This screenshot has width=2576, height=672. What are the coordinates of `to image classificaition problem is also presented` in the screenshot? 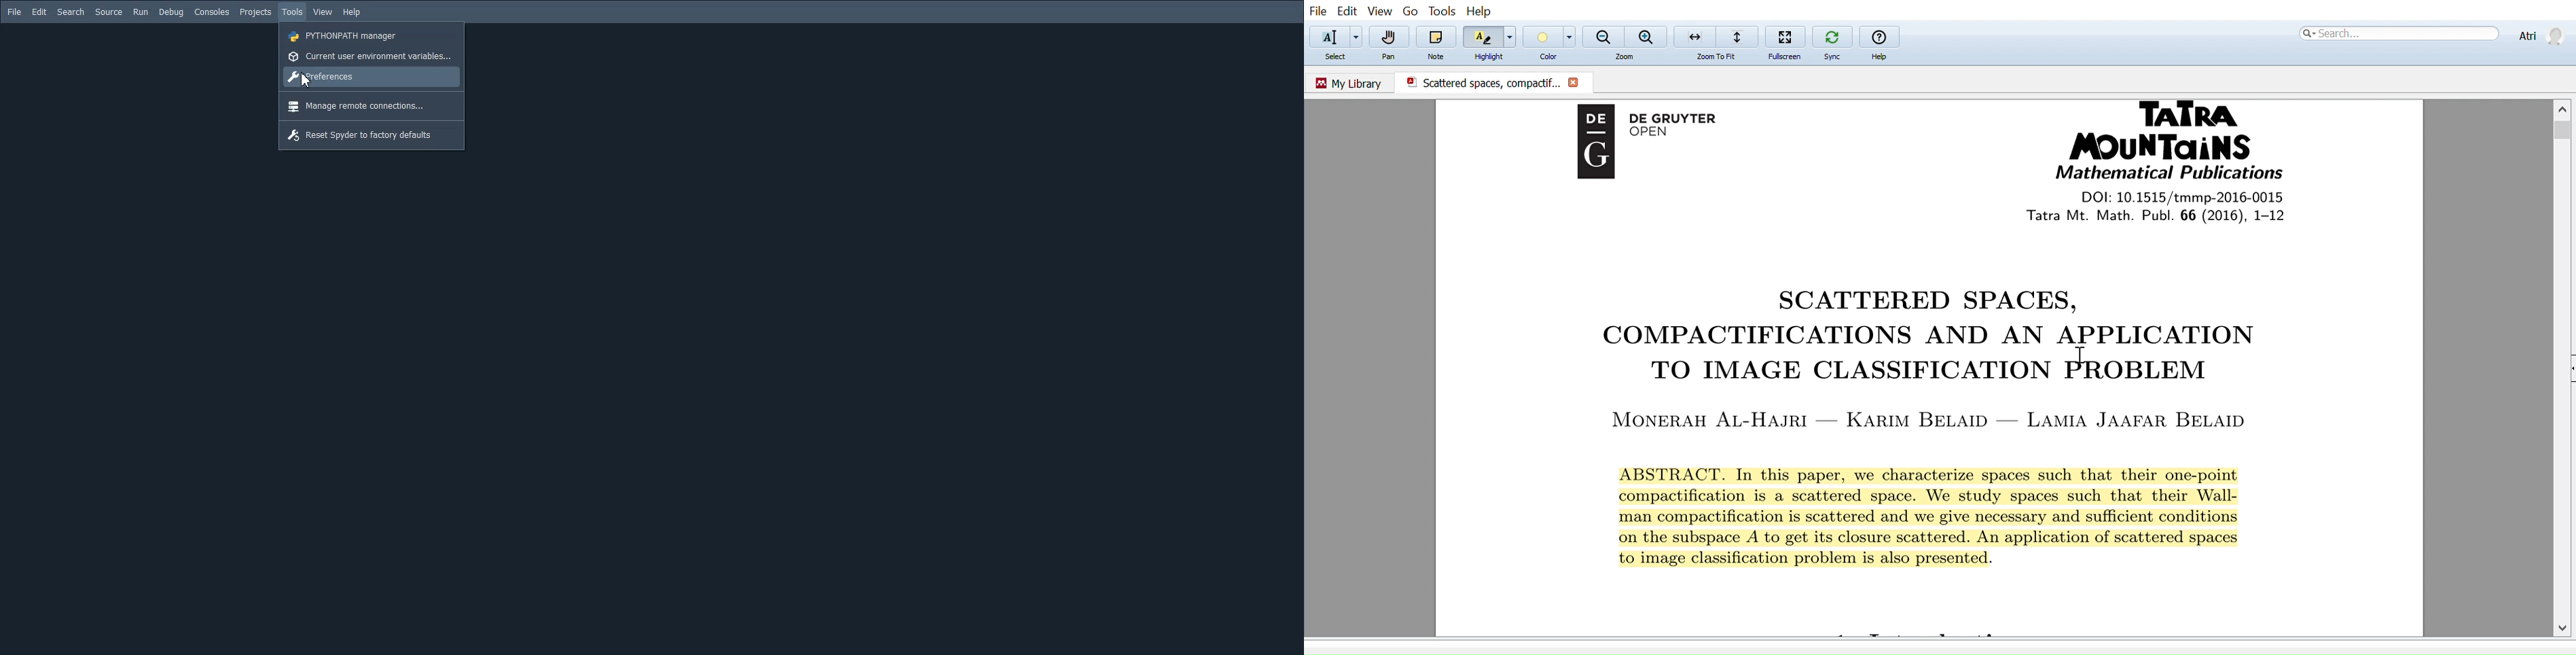 It's located at (1803, 559).